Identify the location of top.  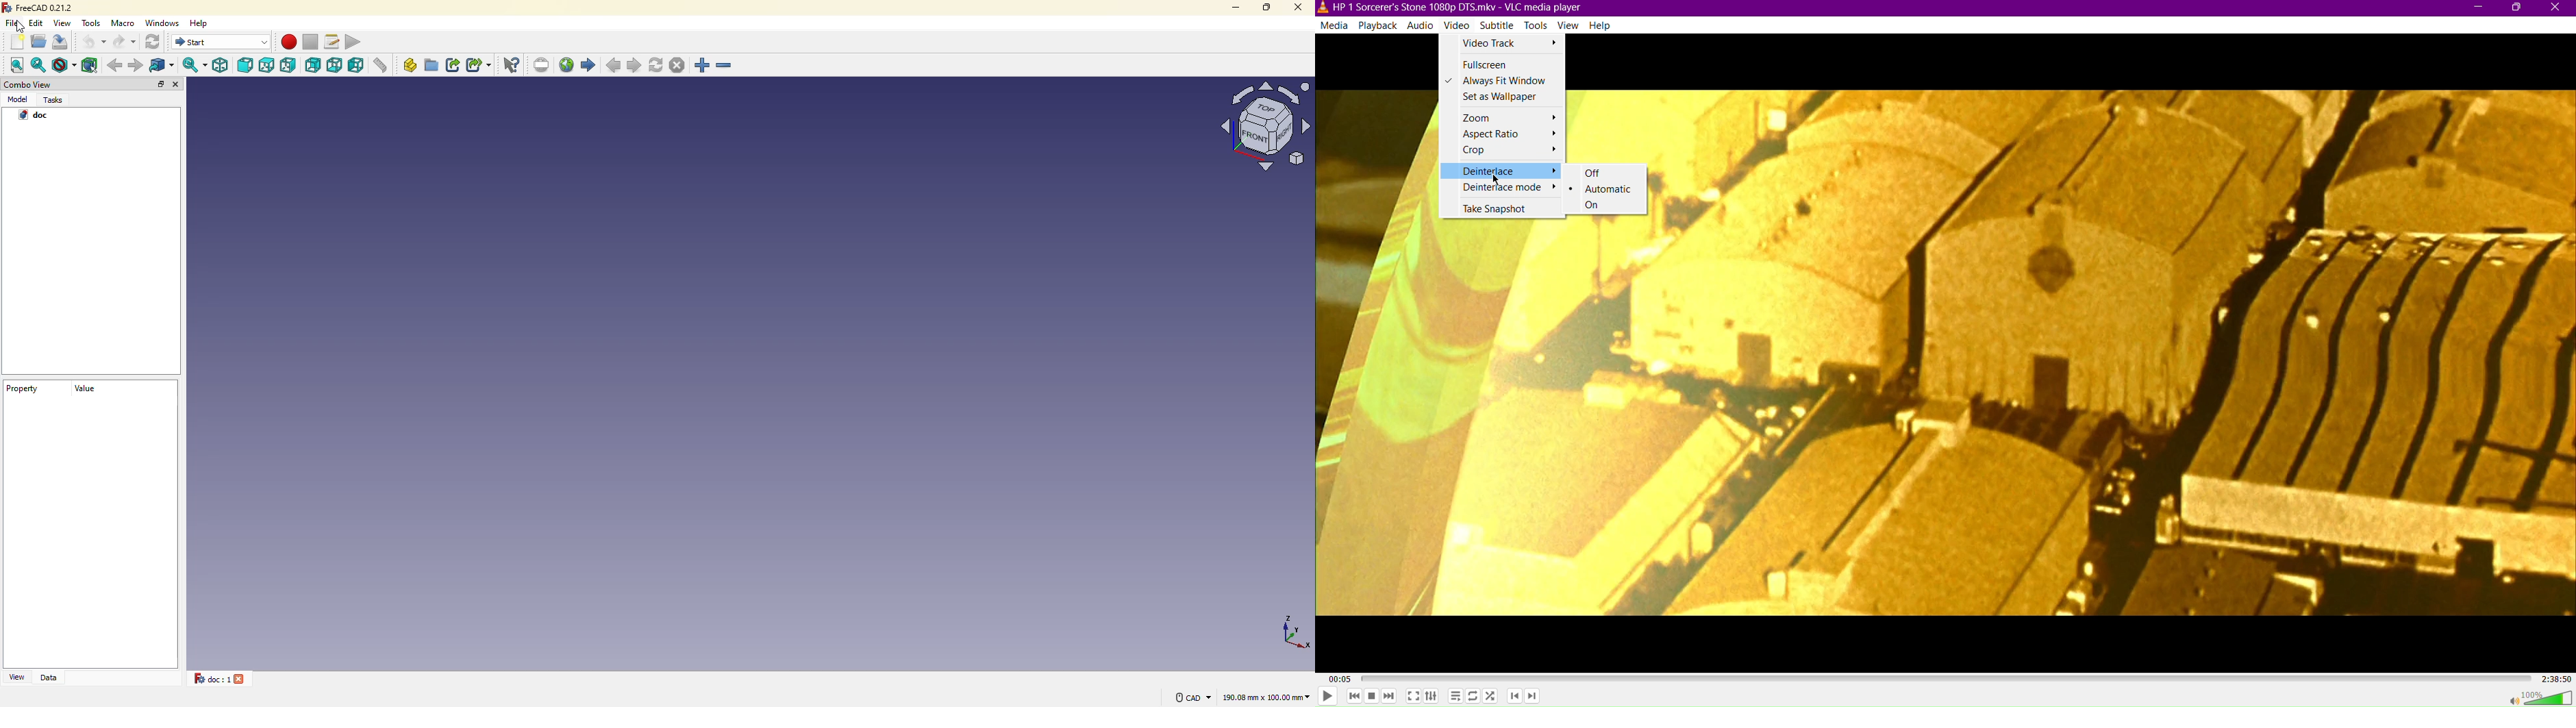
(267, 66).